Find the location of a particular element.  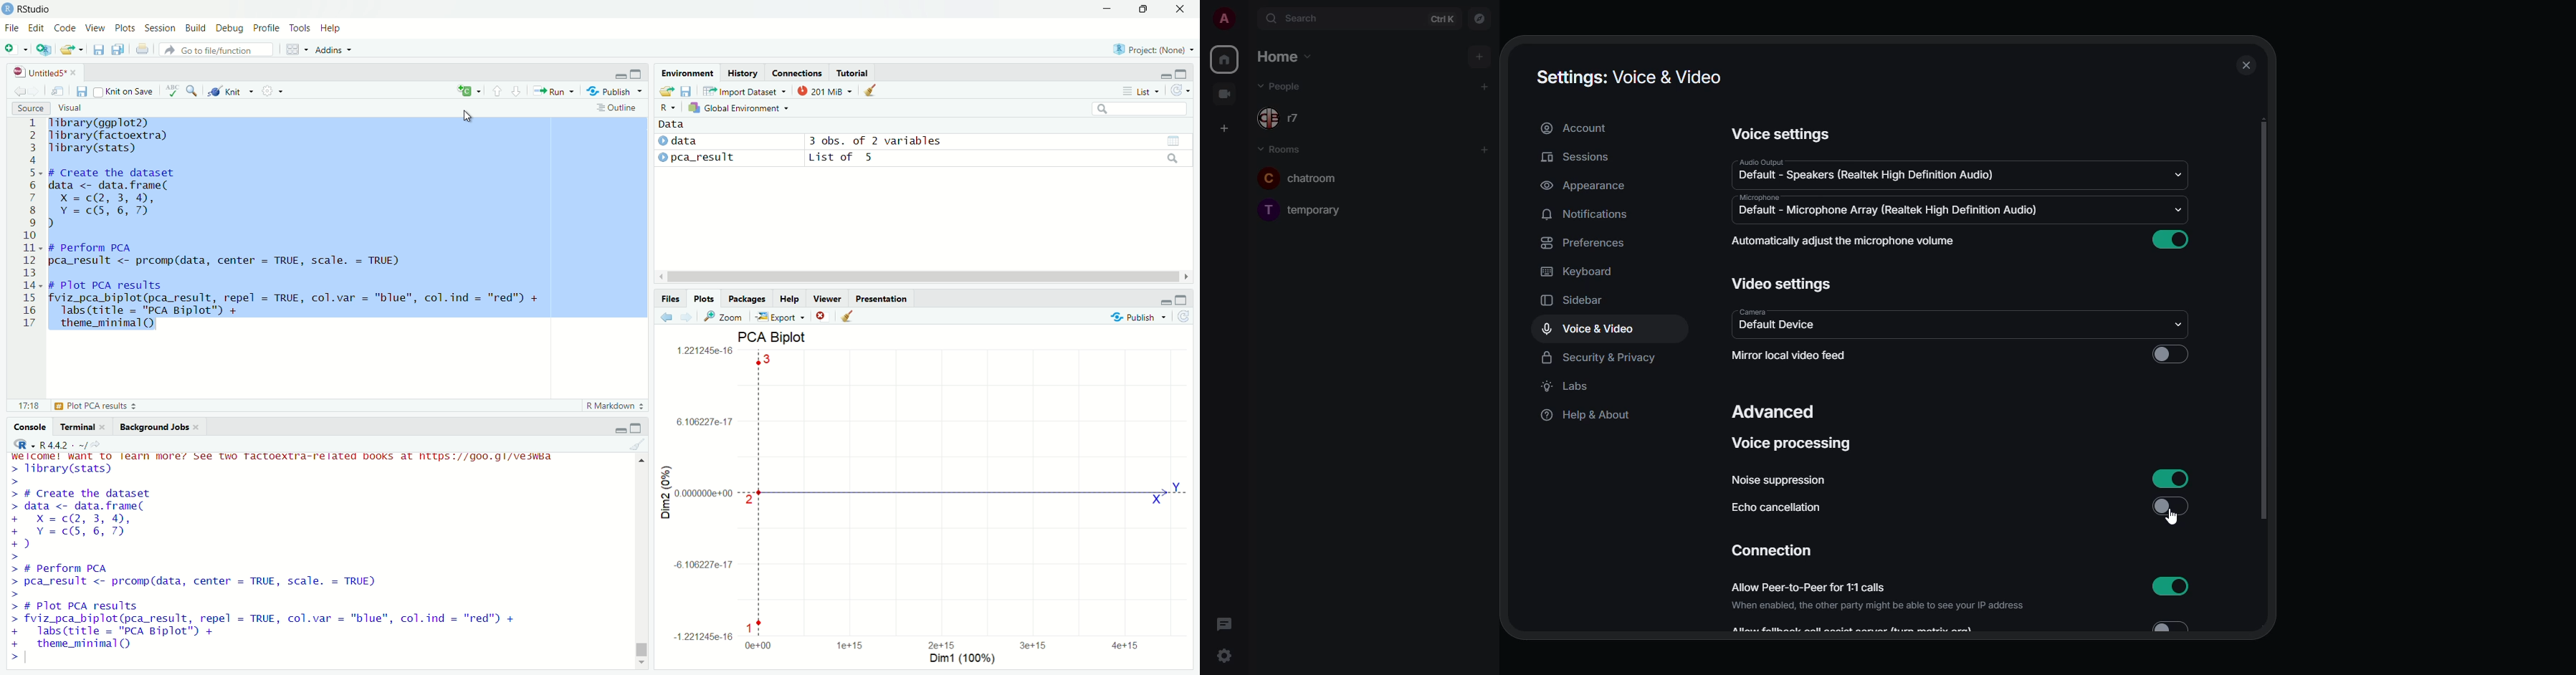

package abind  successtully unpacked and MD> sums checked
package ‘dendextend’ successfully unpacked and MD5 sums checked
package ‘FactoMineR’ successfully unpacked and MD5 sums checked
package ‘ggpubr’ successfully unpacked and MD5 sums checked
package ‘ggrepel’ successfully unpacked and MD5 sums checked
package ‘factoextra’ successfully unpacked and MD5 sums checked
The downloaded binary packages are in
C:\Users\HP\AppData\Local\Temp\RtmpawSva0o\downloaded_packages

> install.packages ("stats")
WARNING: Rtools is required to build R packages but is not currently installed. Please download and
install the appropriate version of Rtools before proceeding:
https://cran.rstudio.com/bin/windows /Rtools/
warning in install.packages :

package ‘stats’ is in use and will not be installed
> is located at coordinates (321, 558).